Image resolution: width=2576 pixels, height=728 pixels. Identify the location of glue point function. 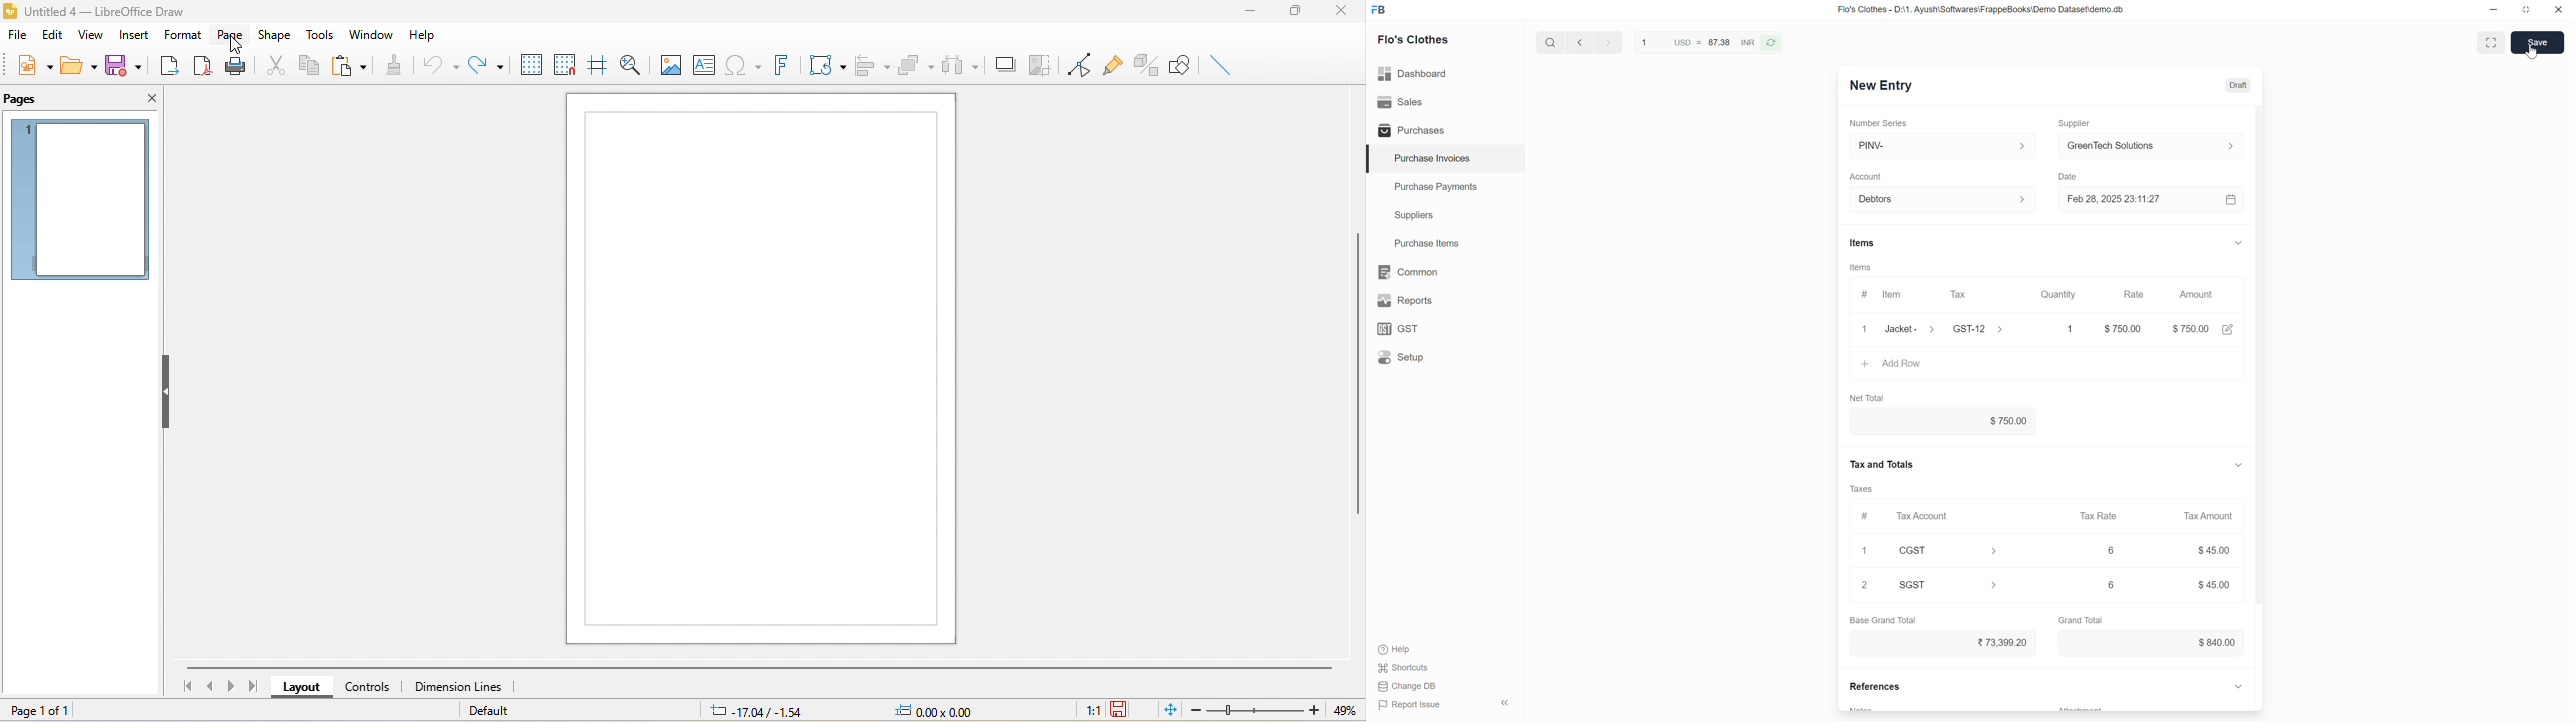
(1113, 62).